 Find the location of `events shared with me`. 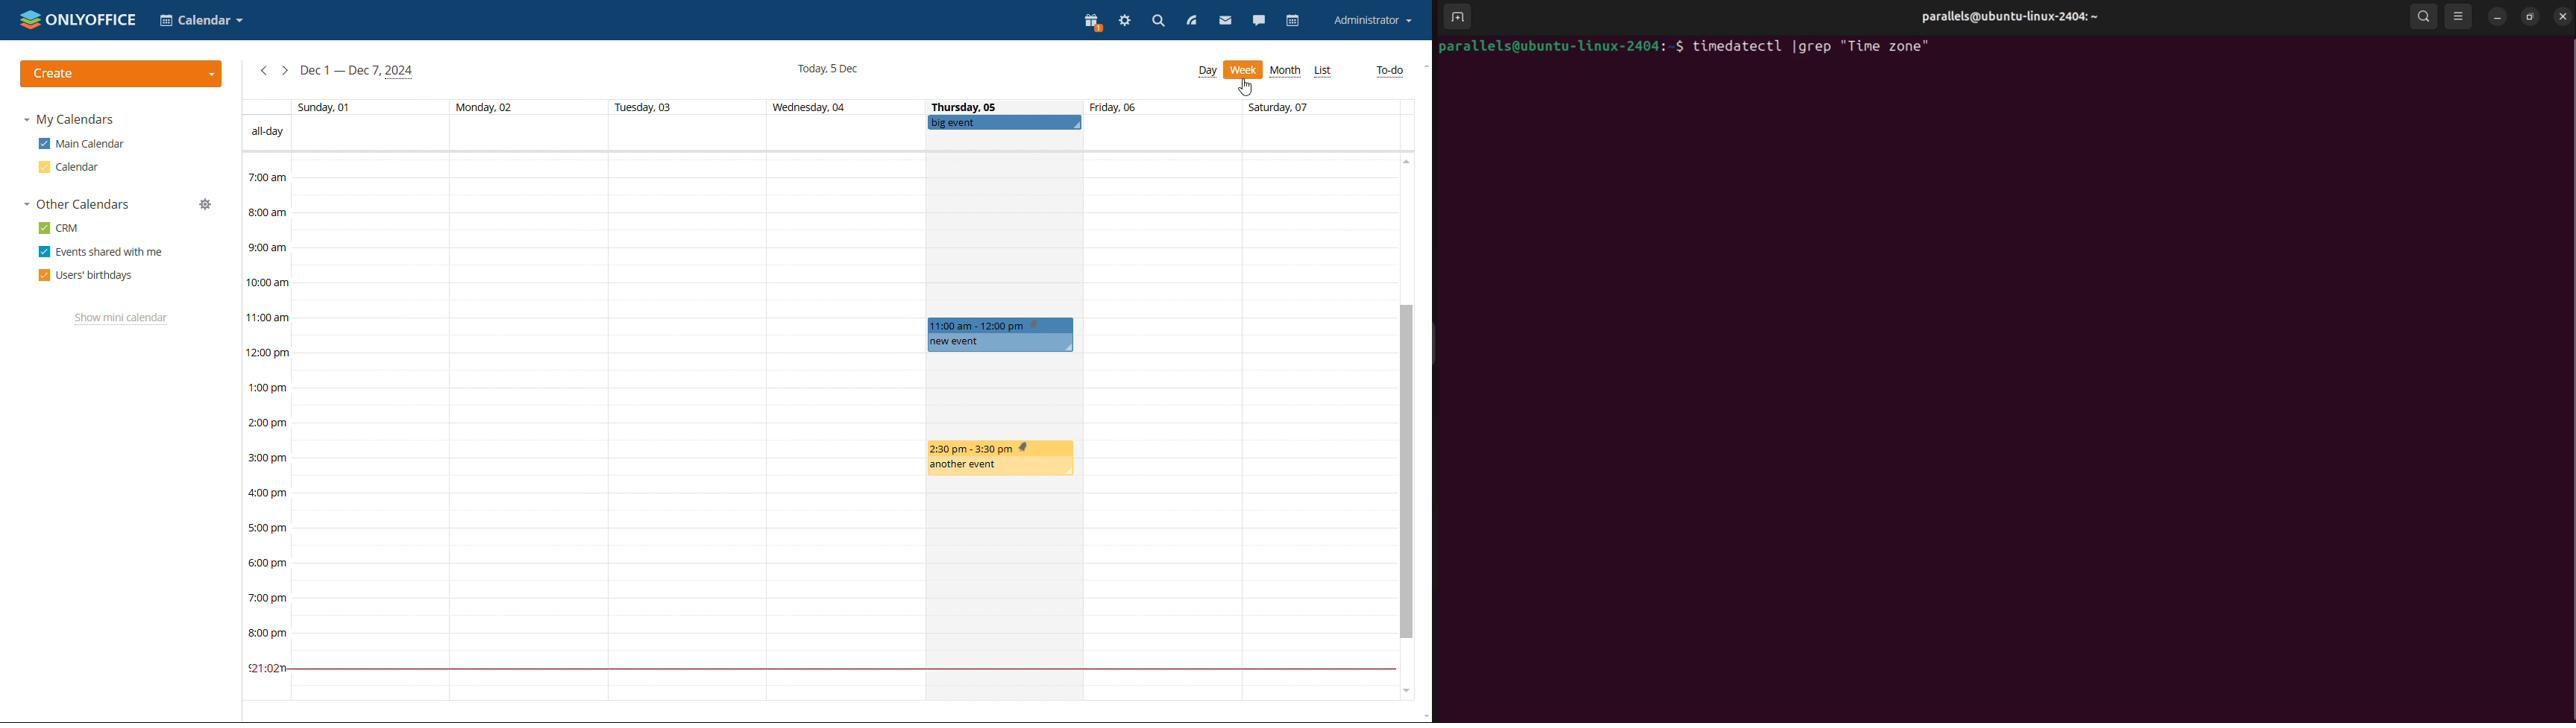

events shared with me is located at coordinates (101, 252).